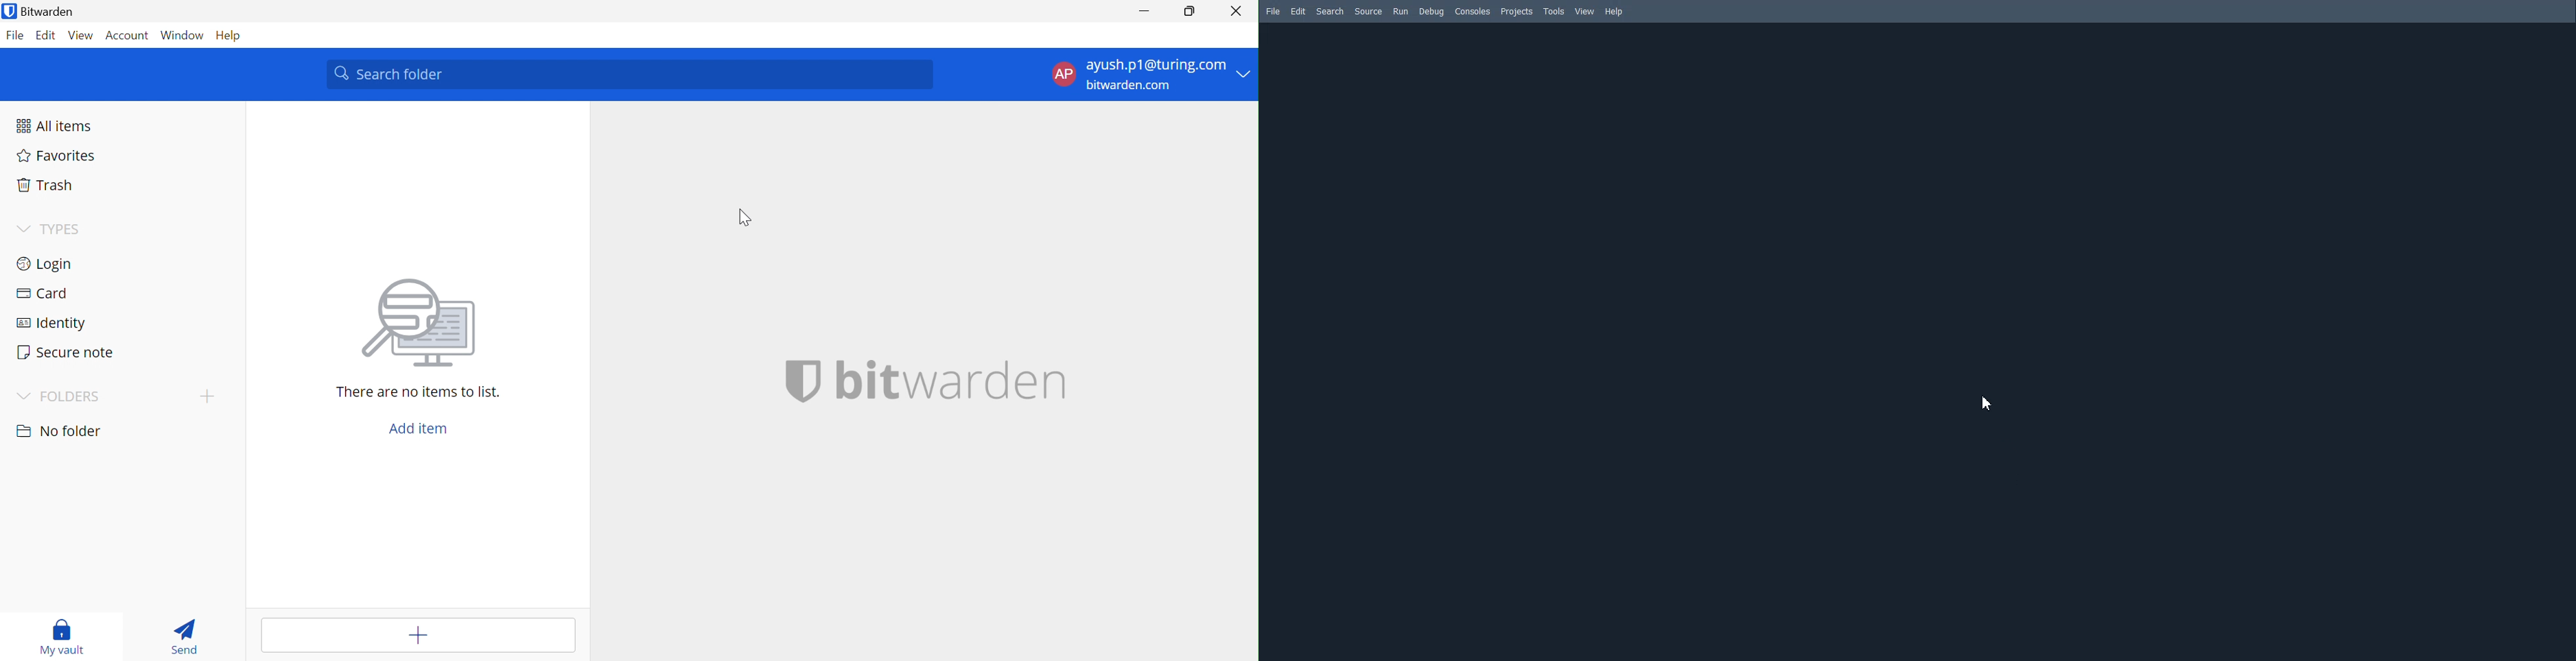  What do you see at coordinates (1272, 11) in the screenshot?
I see `File` at bounding box center [1272, 11].